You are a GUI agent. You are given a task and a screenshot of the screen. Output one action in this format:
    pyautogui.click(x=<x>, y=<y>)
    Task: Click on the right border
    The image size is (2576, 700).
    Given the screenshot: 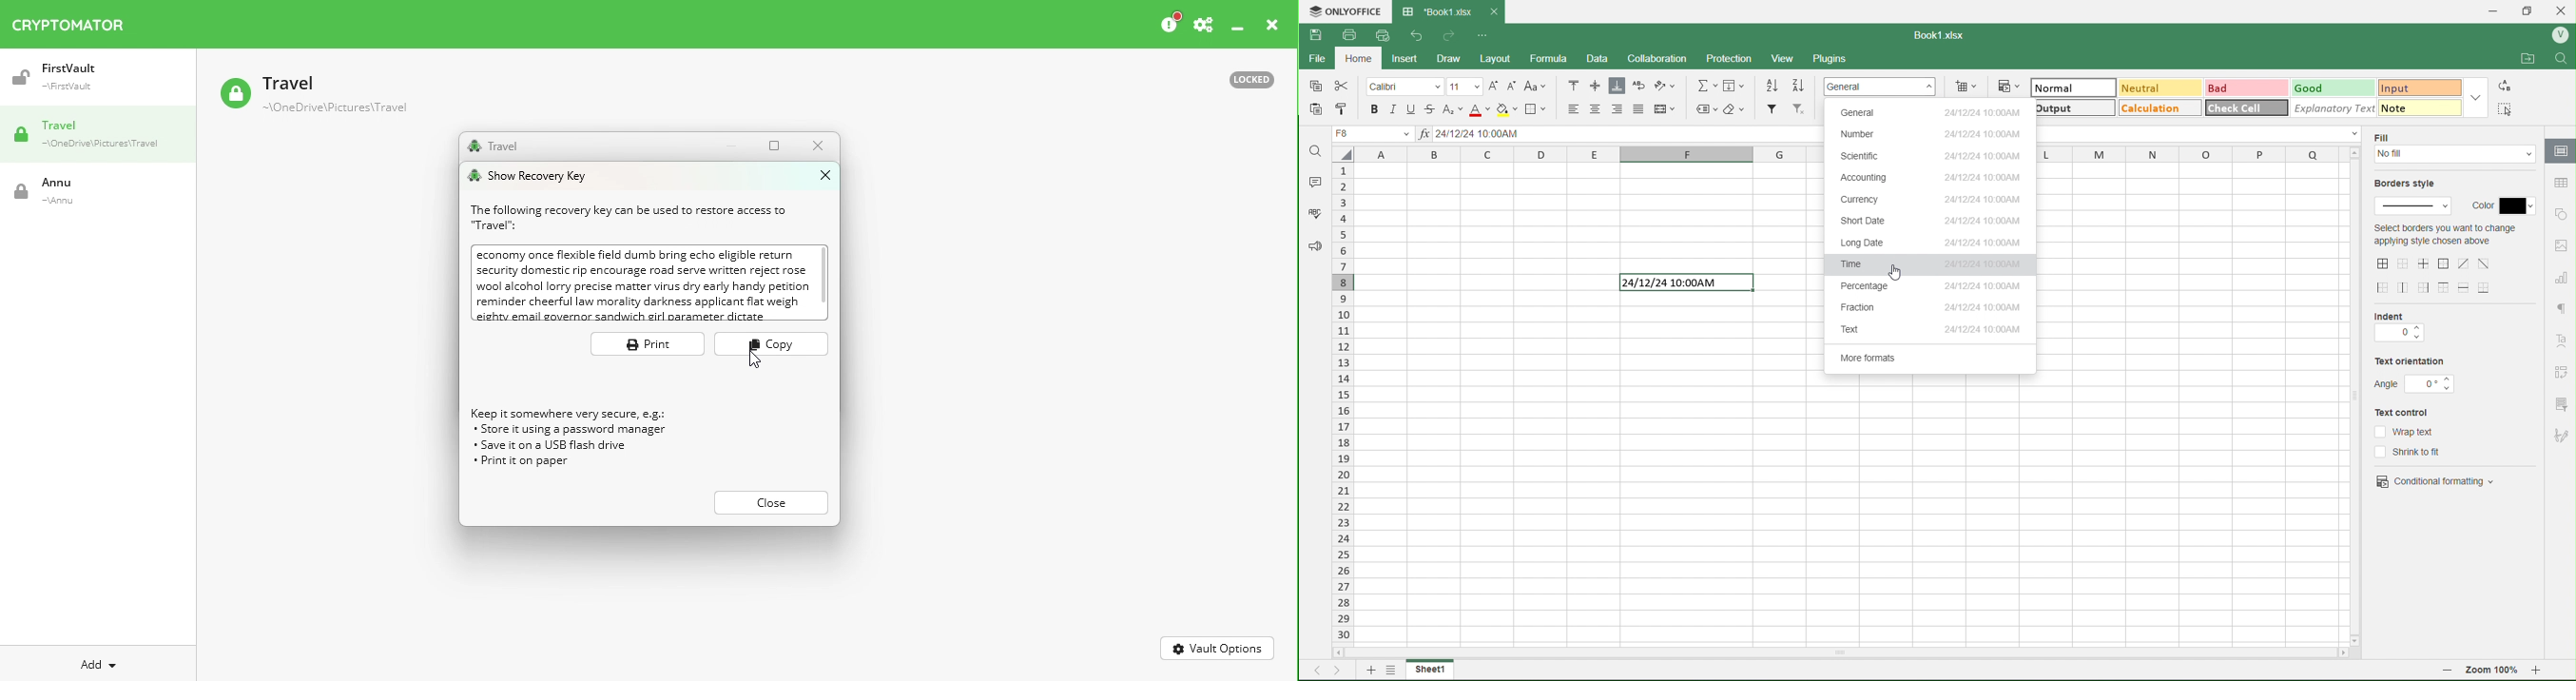 What is the action you would take?
    pyautogui.click(x=2425, y=287)
    